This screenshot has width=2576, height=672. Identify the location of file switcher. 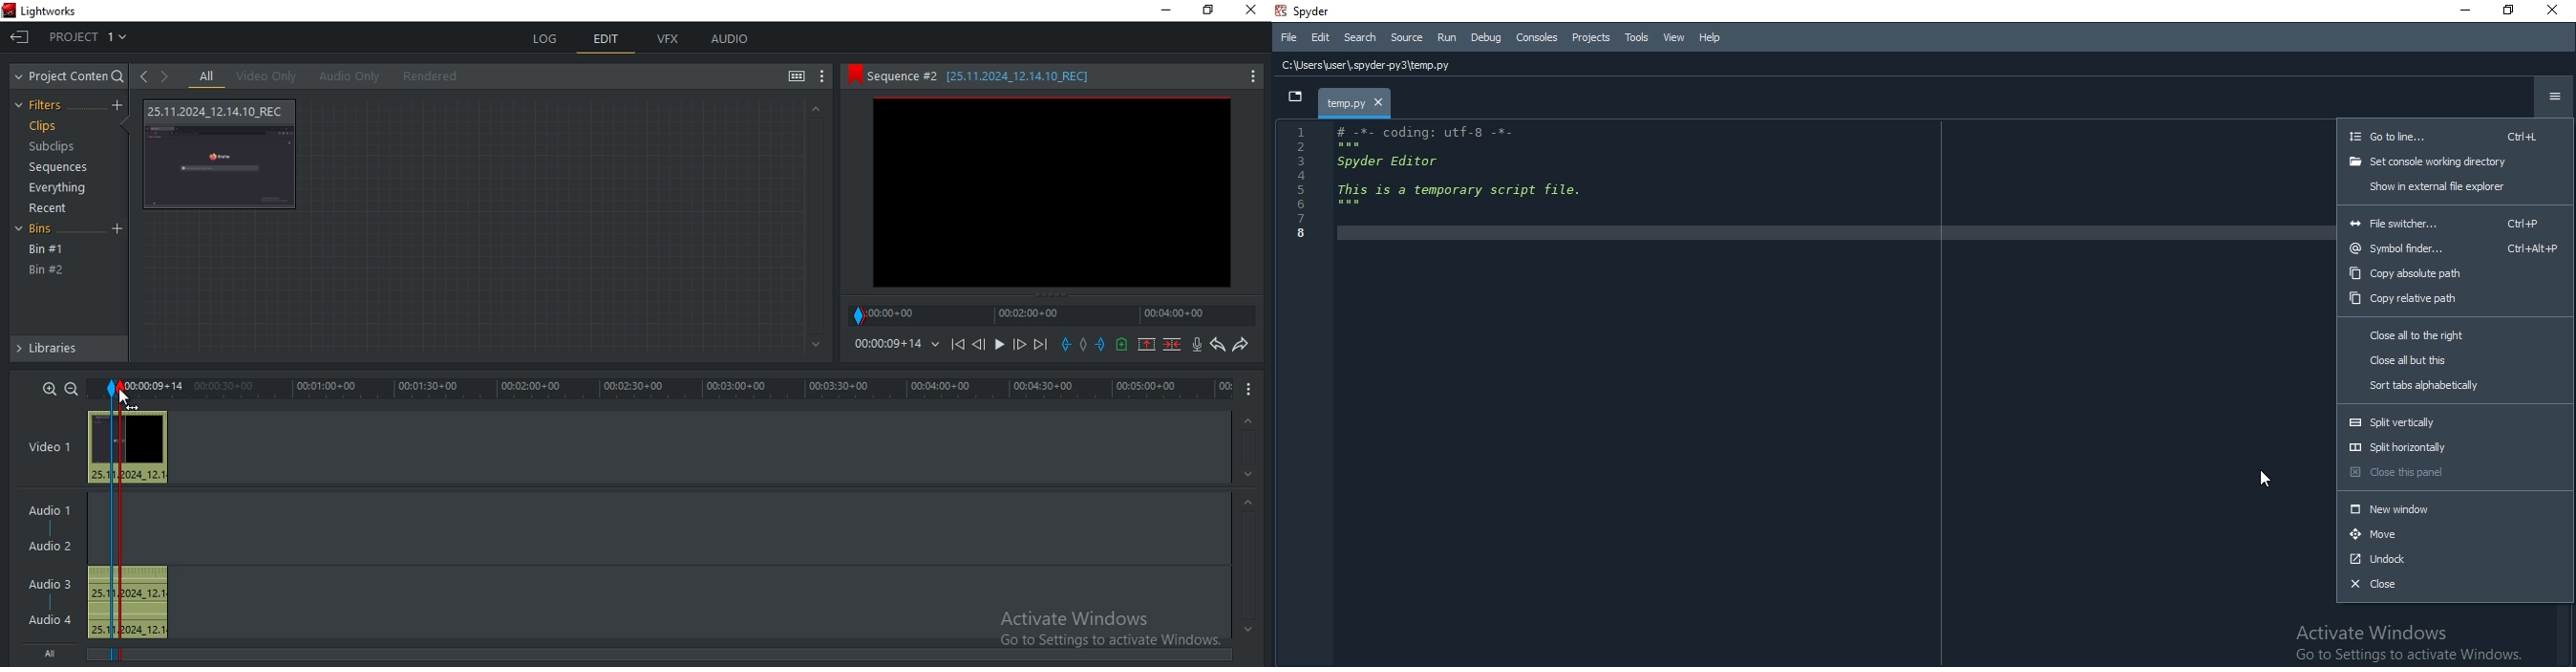
(2454, 221).